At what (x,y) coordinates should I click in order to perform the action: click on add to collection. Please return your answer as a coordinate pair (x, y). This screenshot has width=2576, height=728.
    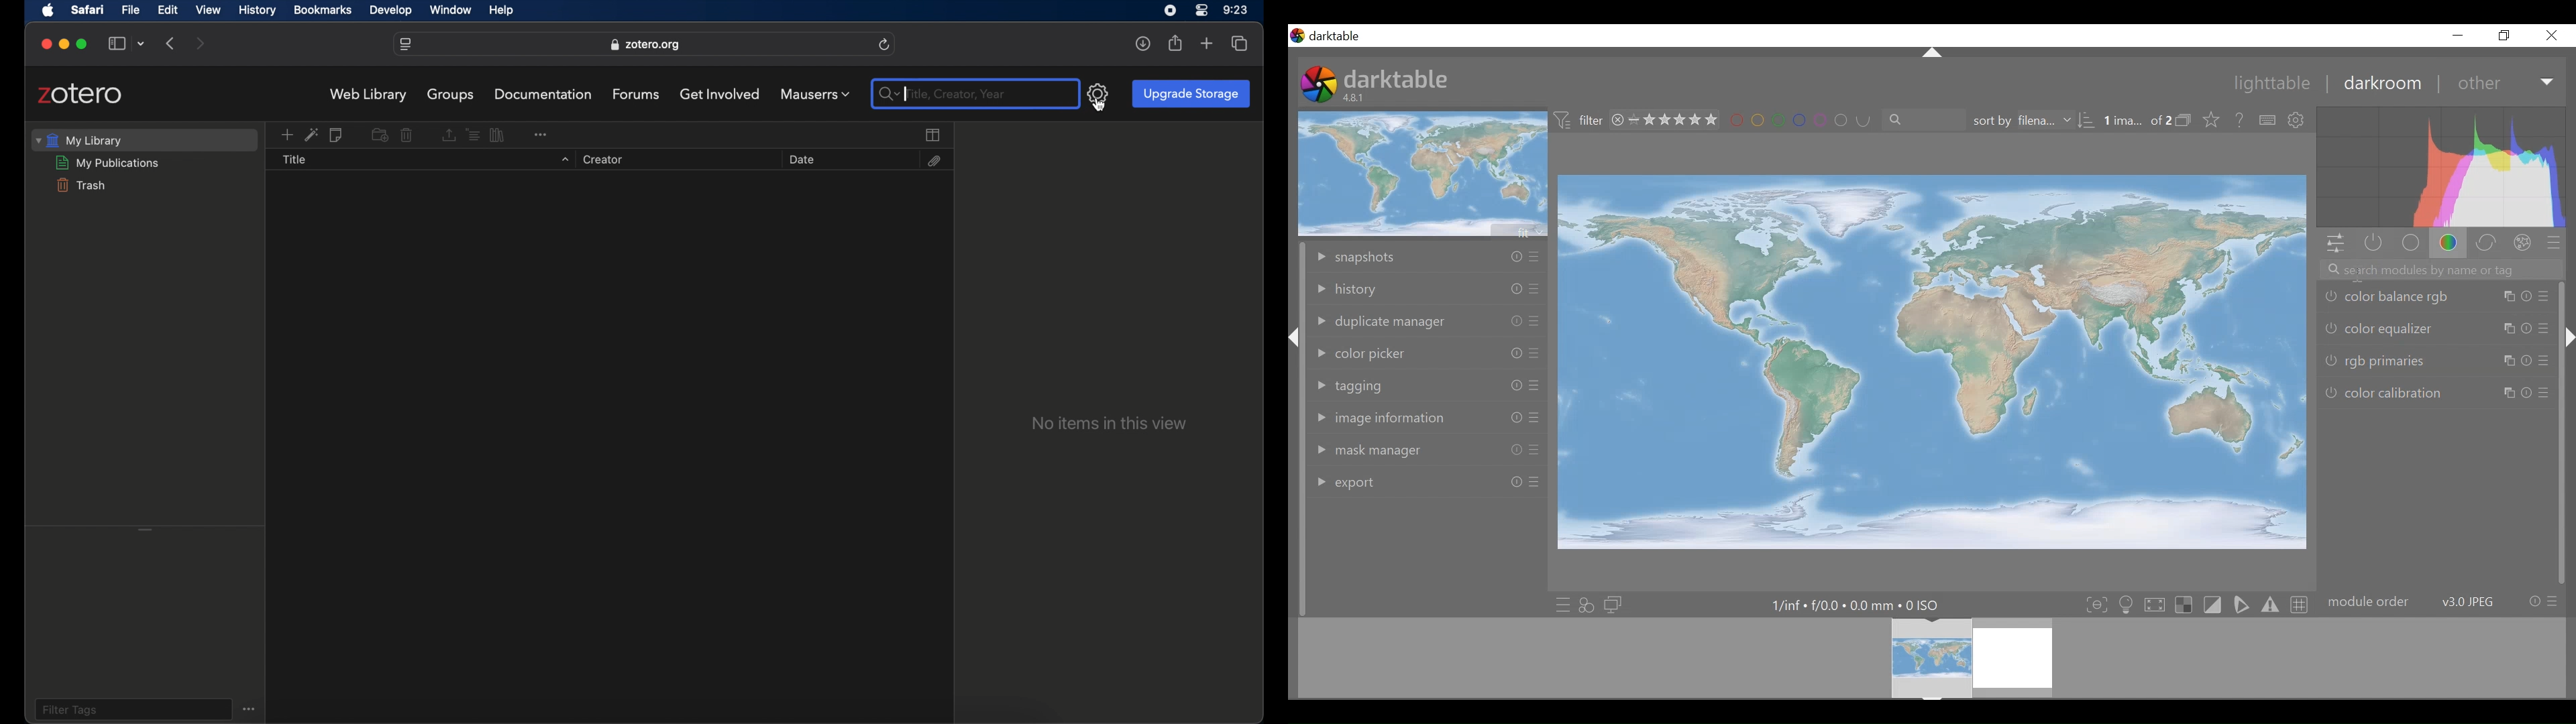
    Looking at the image, I should click on (379, 134).